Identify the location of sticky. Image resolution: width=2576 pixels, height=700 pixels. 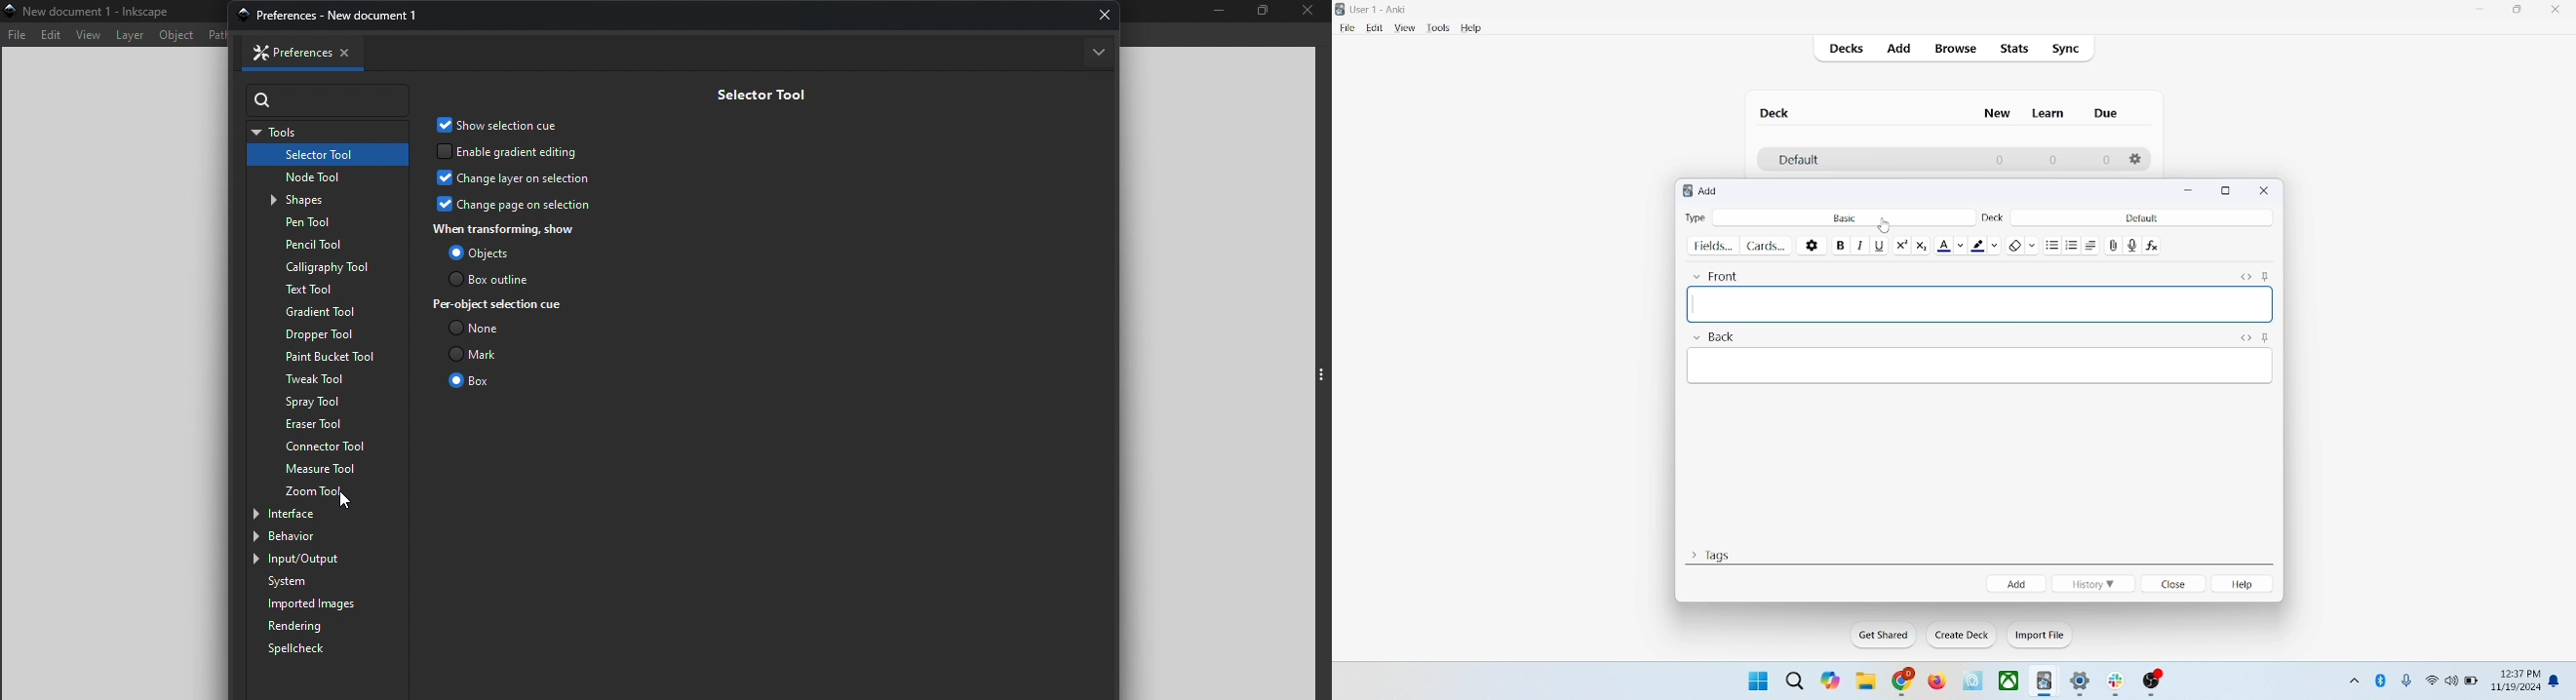
(2265, 338).